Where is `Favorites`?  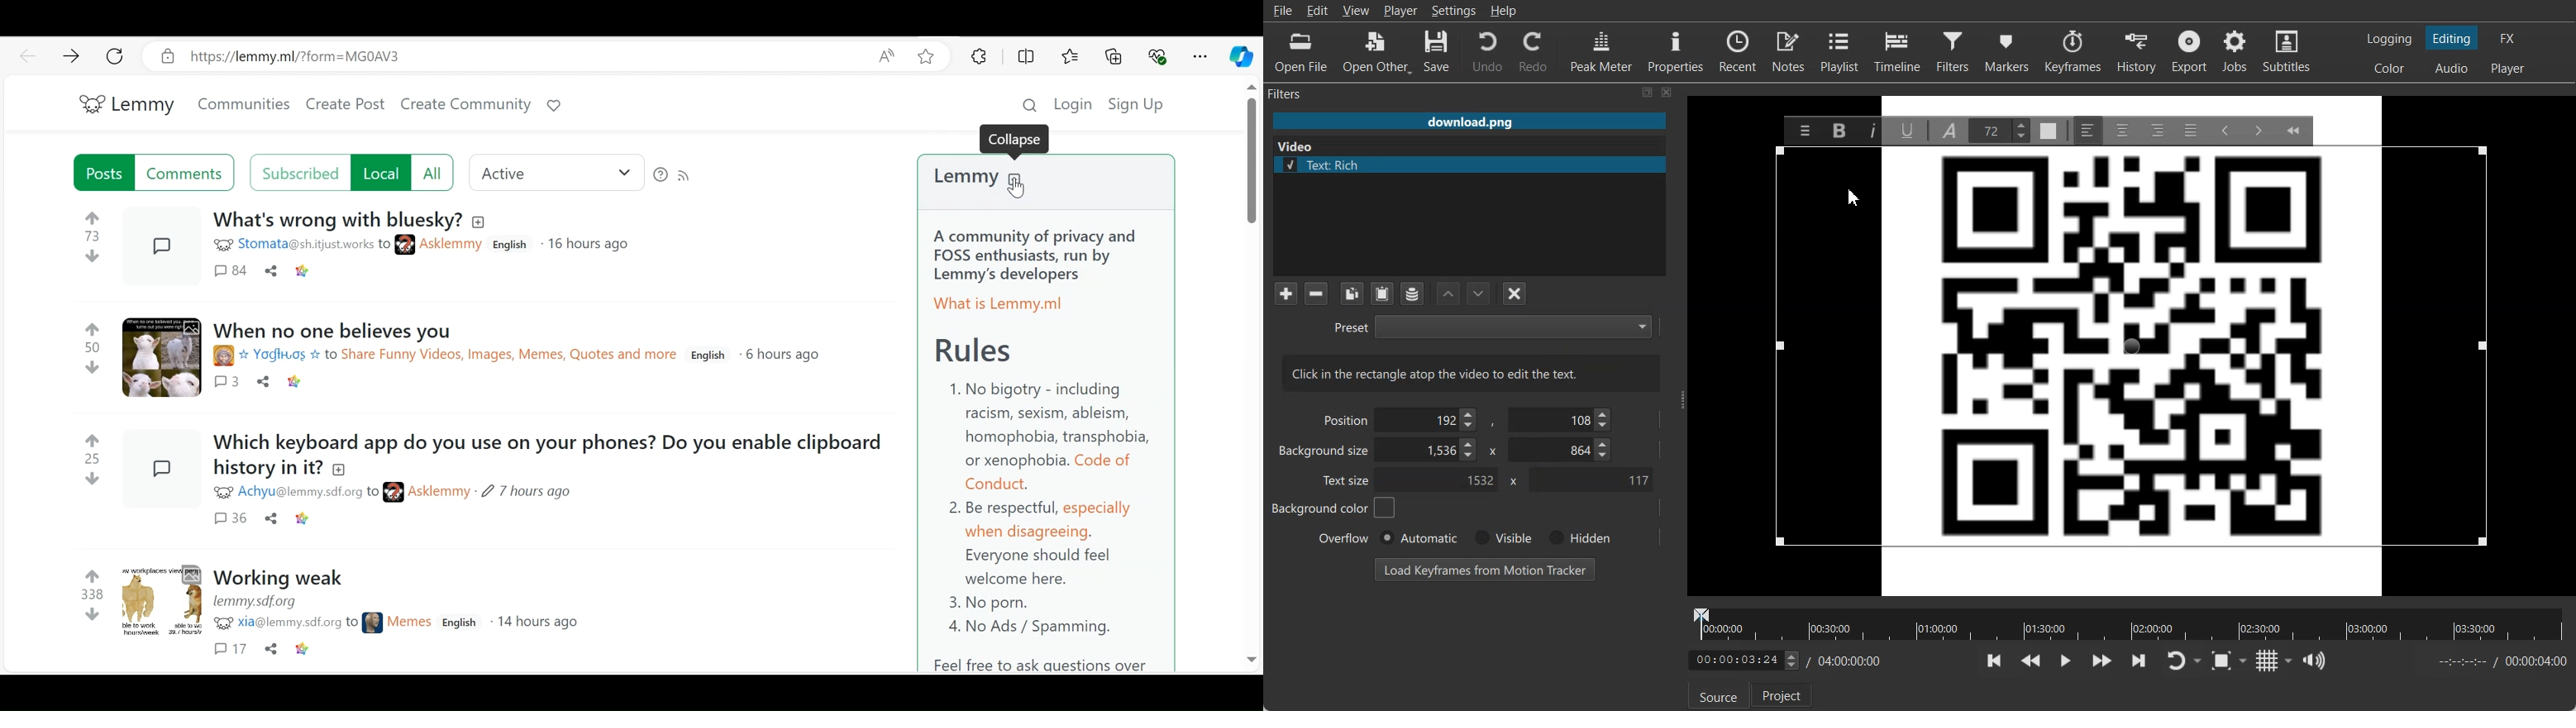
Favorites is located at coordinates (1068, 55).